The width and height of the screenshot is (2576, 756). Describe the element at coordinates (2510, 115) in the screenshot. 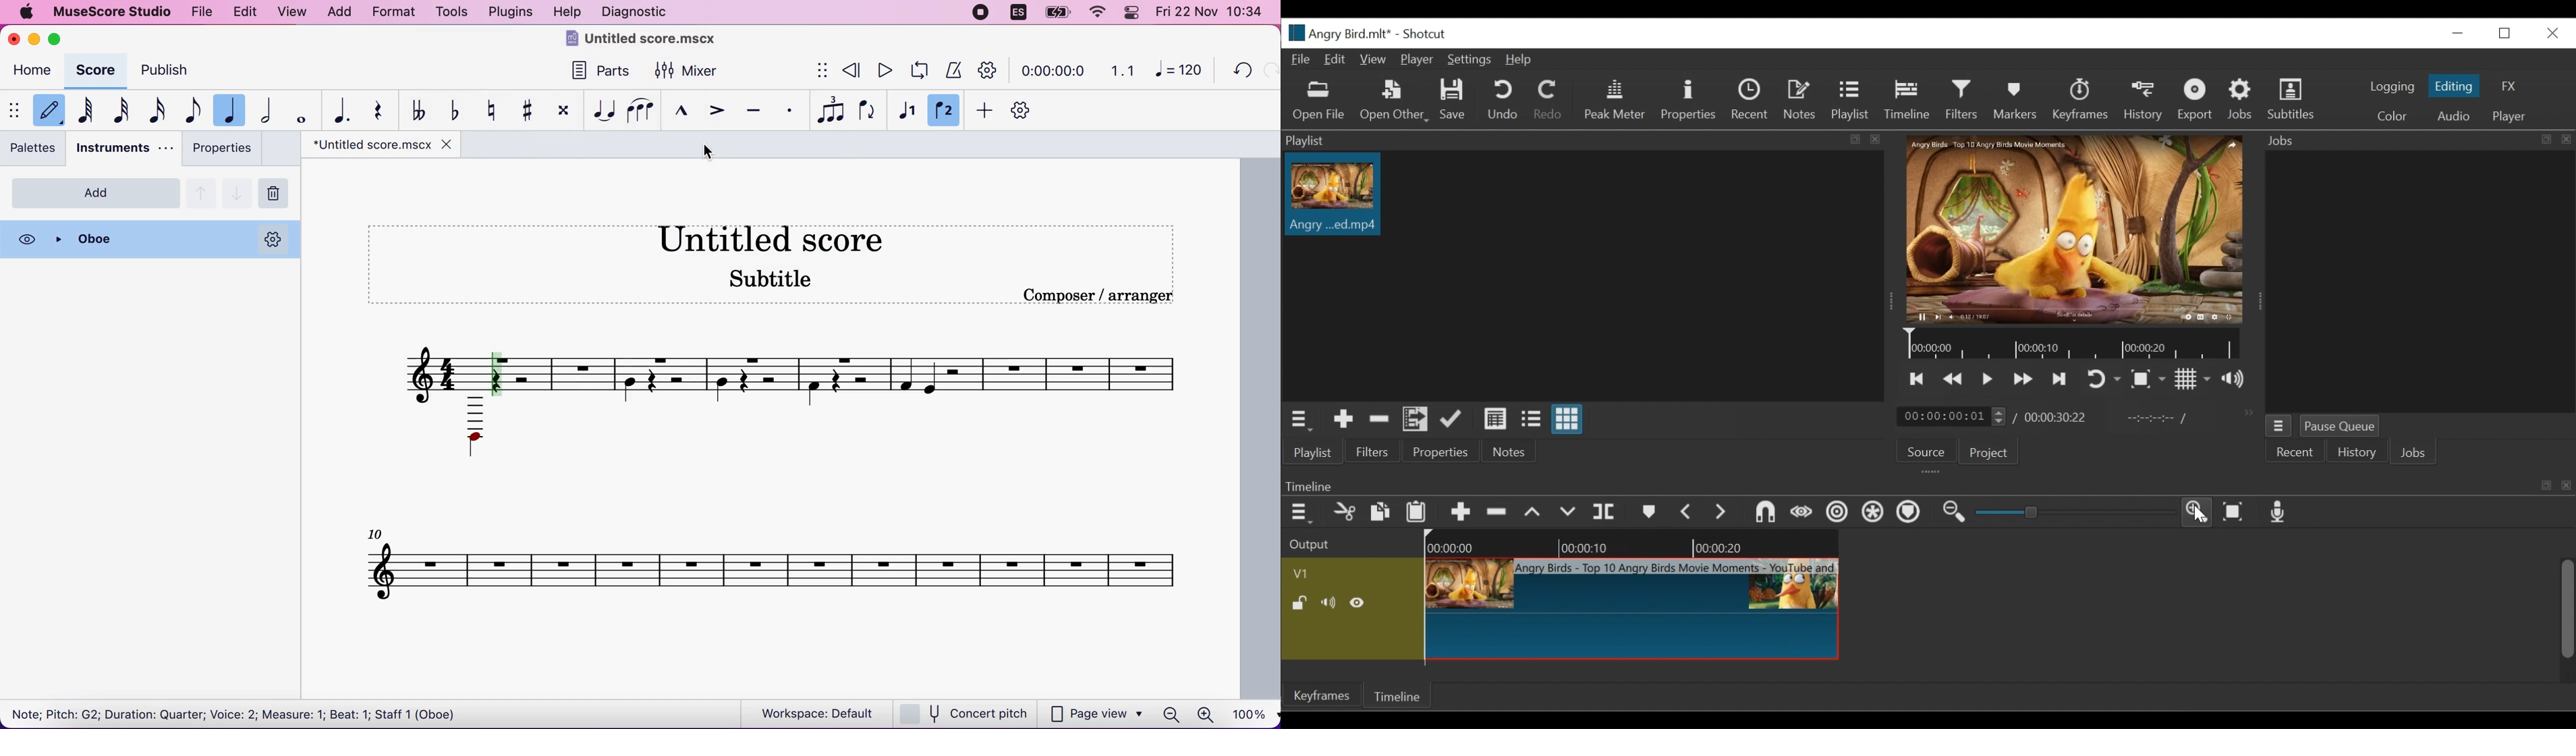

I see `Player` at that location.